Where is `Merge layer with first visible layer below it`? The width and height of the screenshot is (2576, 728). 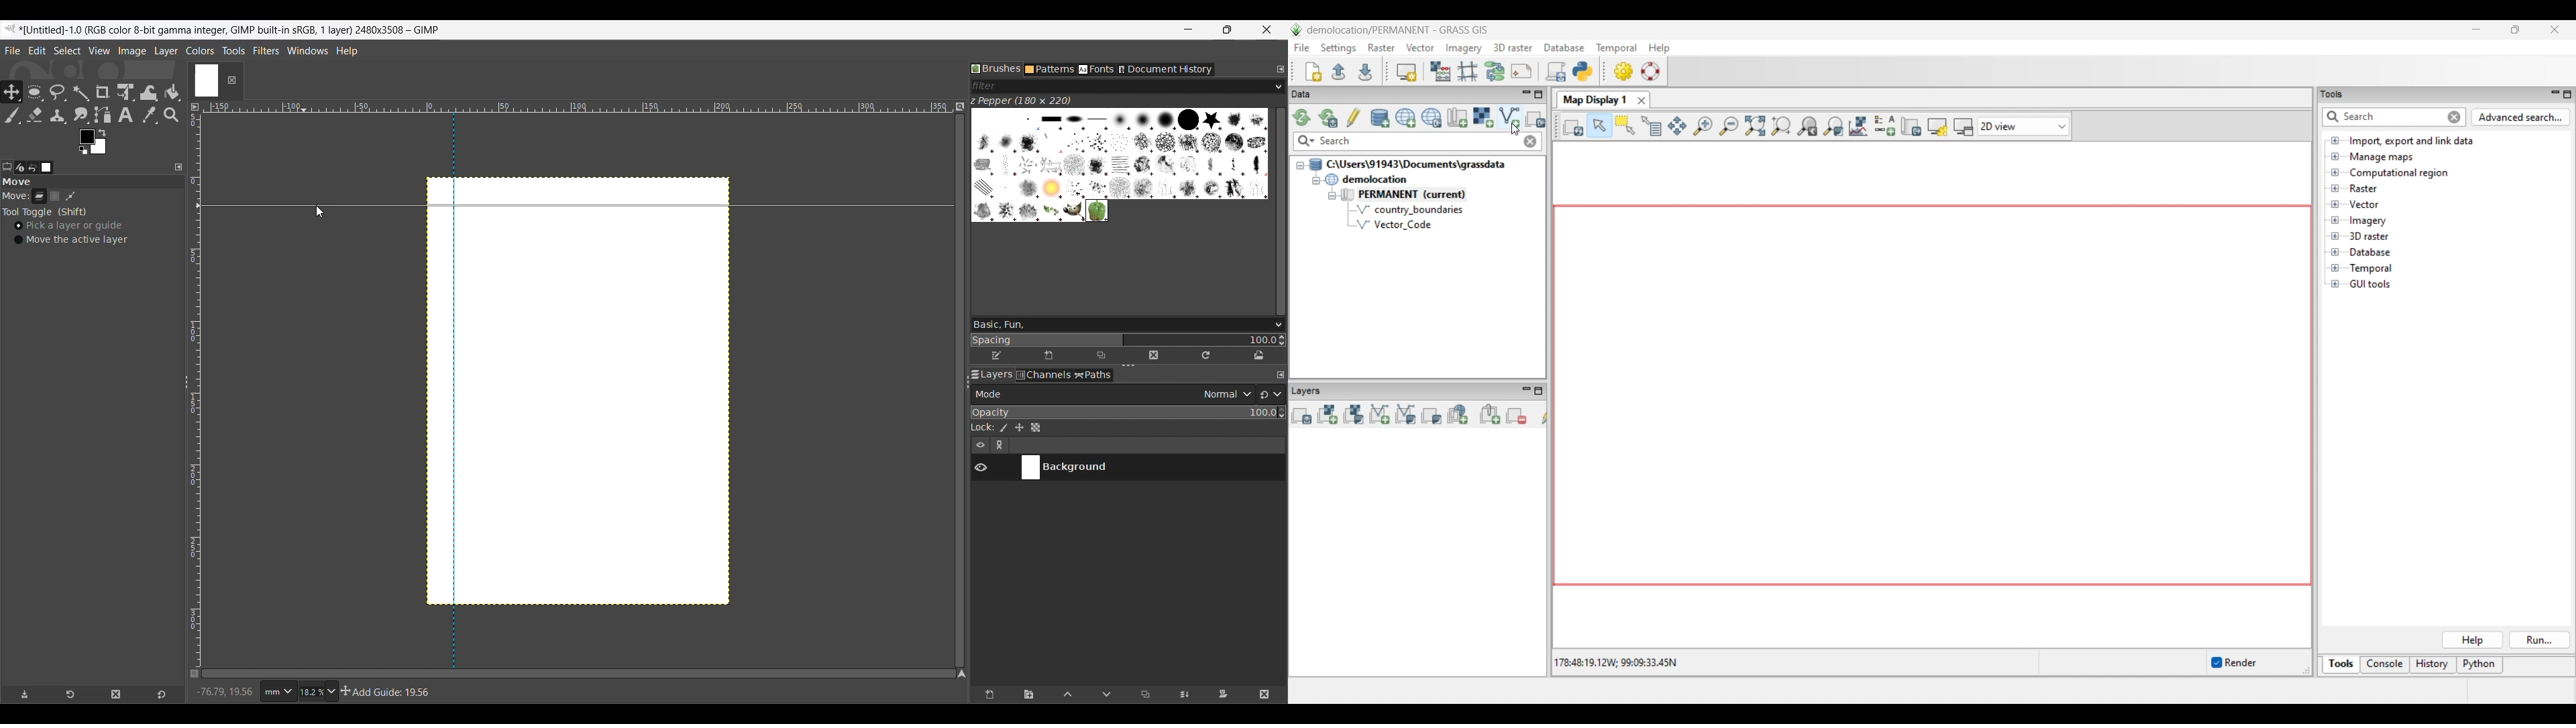 Merge layer with first visible layer below it is located at coordinates (1183, 695).